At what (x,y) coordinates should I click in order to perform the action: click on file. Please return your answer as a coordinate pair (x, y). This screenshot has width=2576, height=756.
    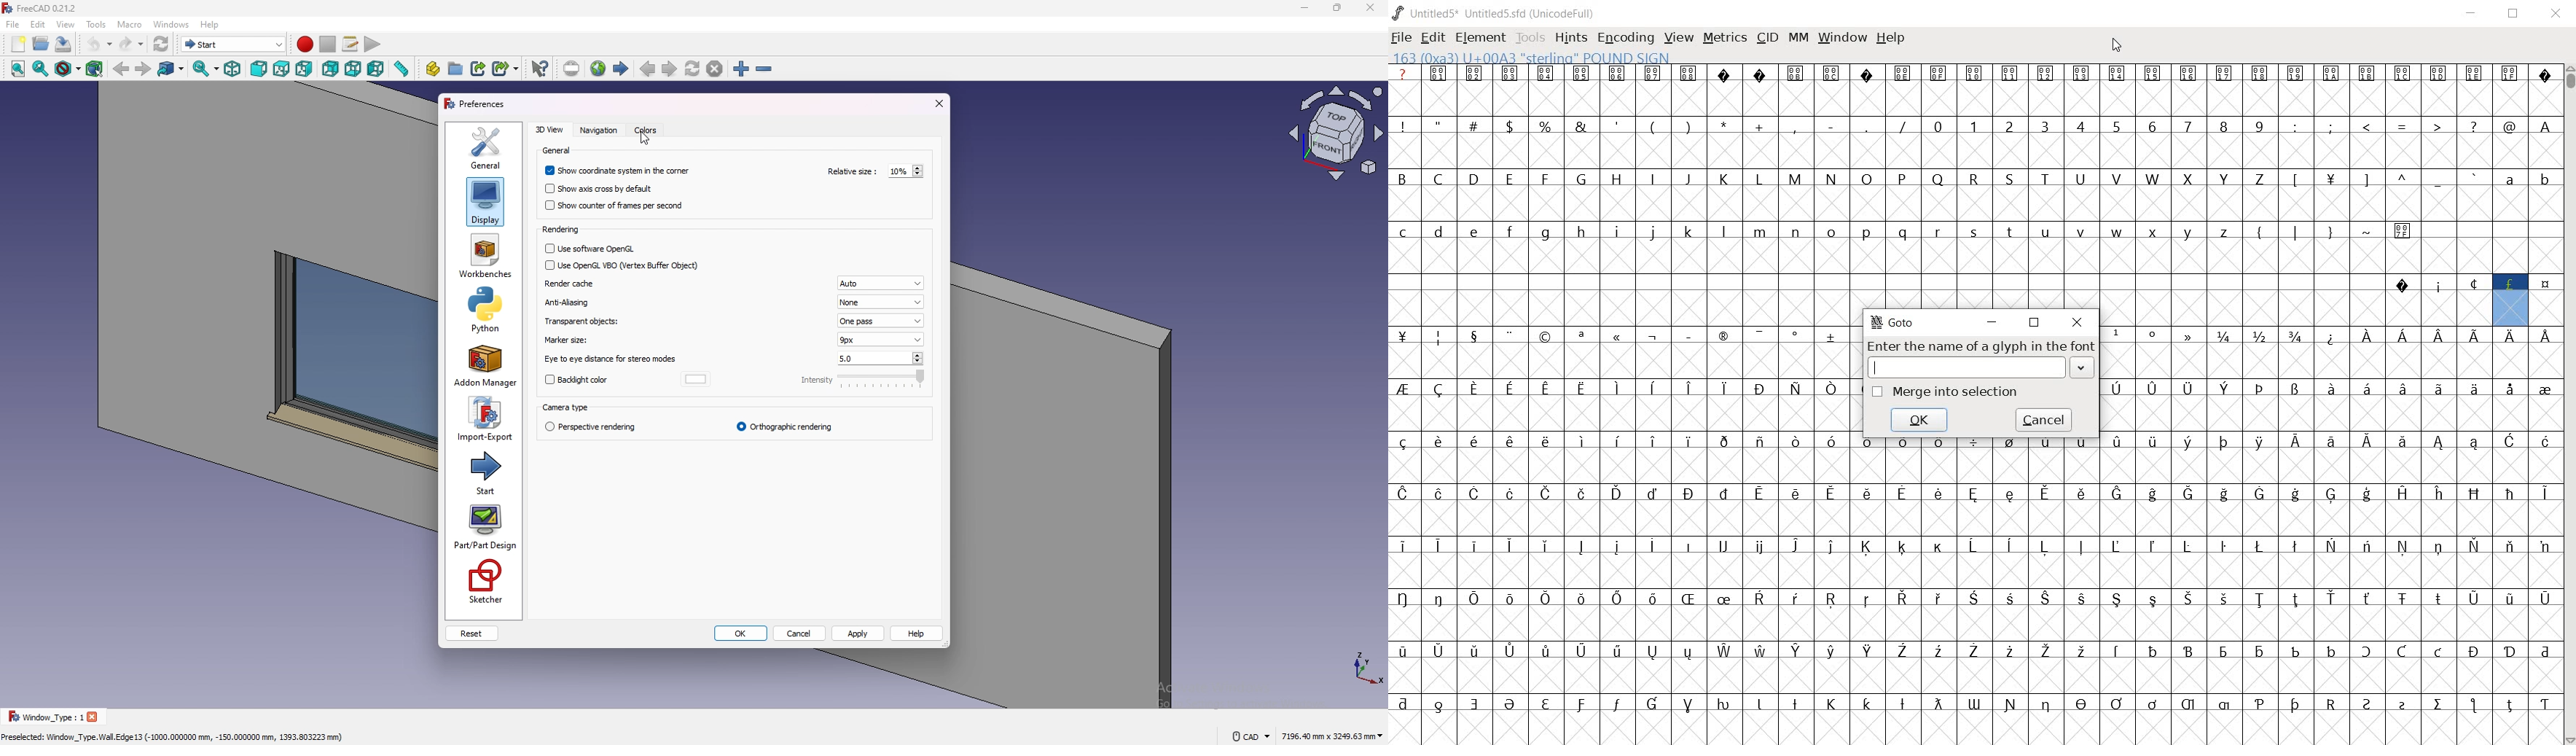
    Looking at the image, I should click on (13, 25).